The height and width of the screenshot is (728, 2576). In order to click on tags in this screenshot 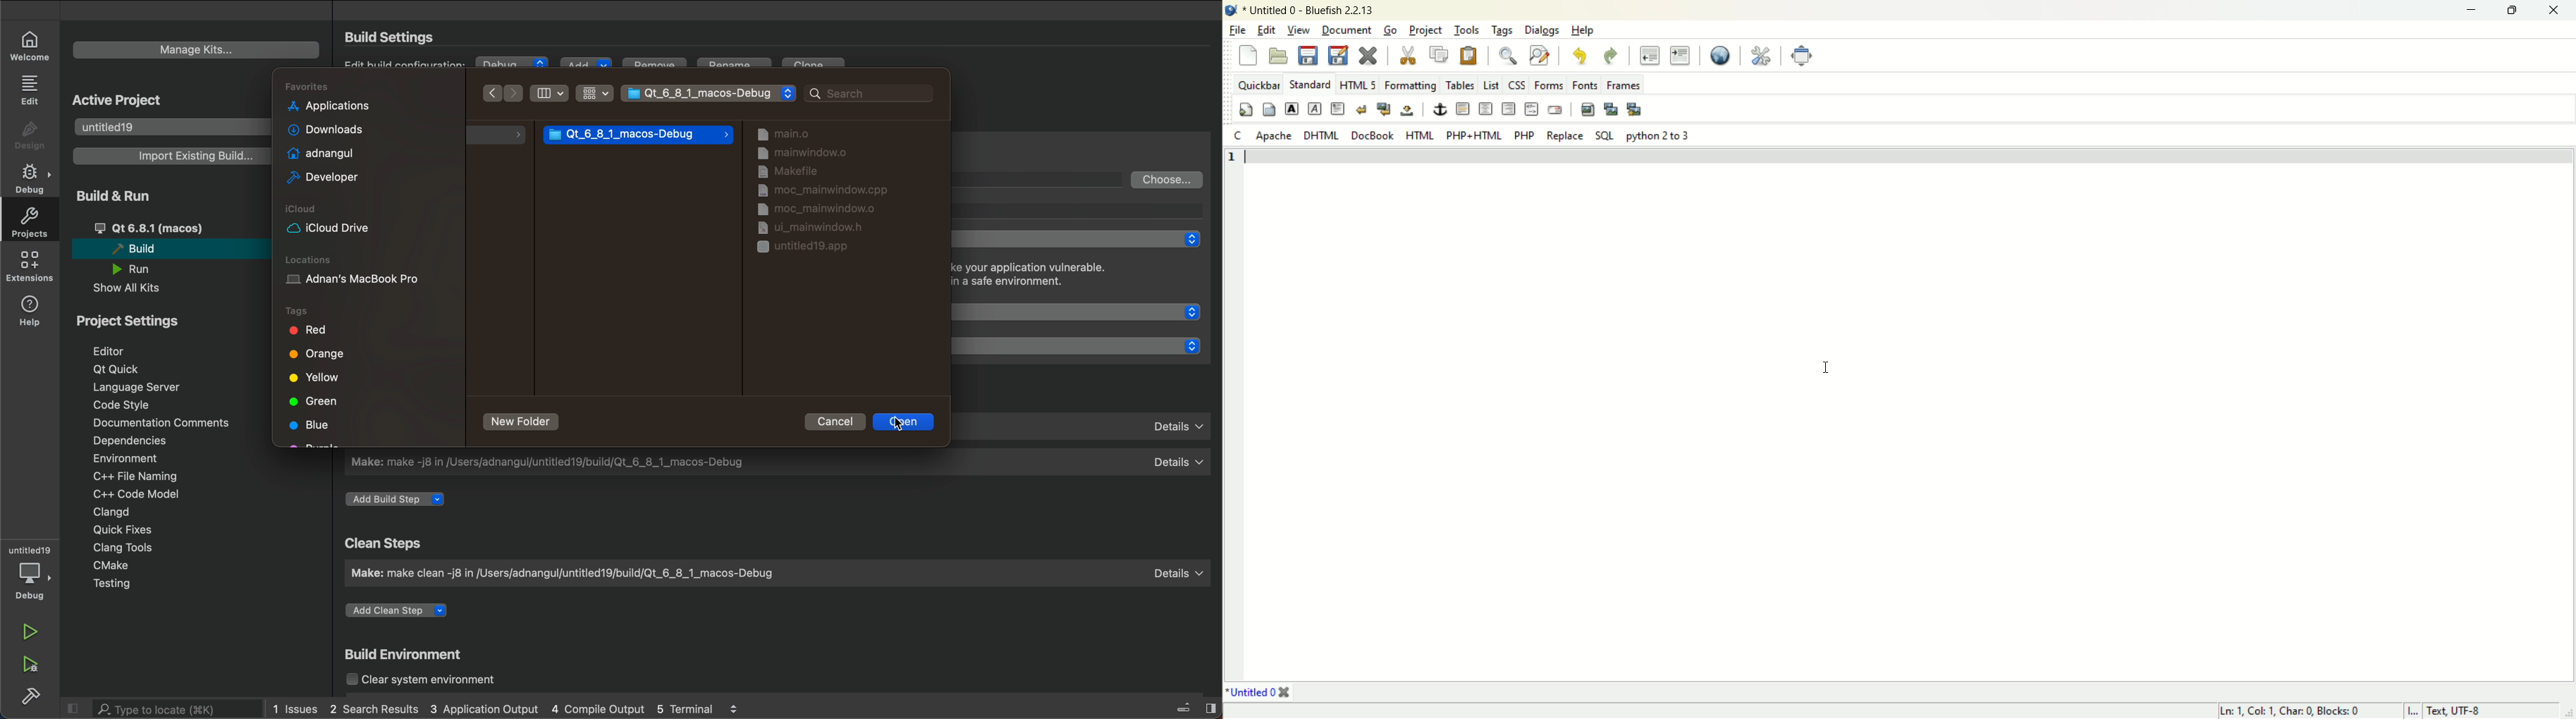, I will do `click(319, 309)`.